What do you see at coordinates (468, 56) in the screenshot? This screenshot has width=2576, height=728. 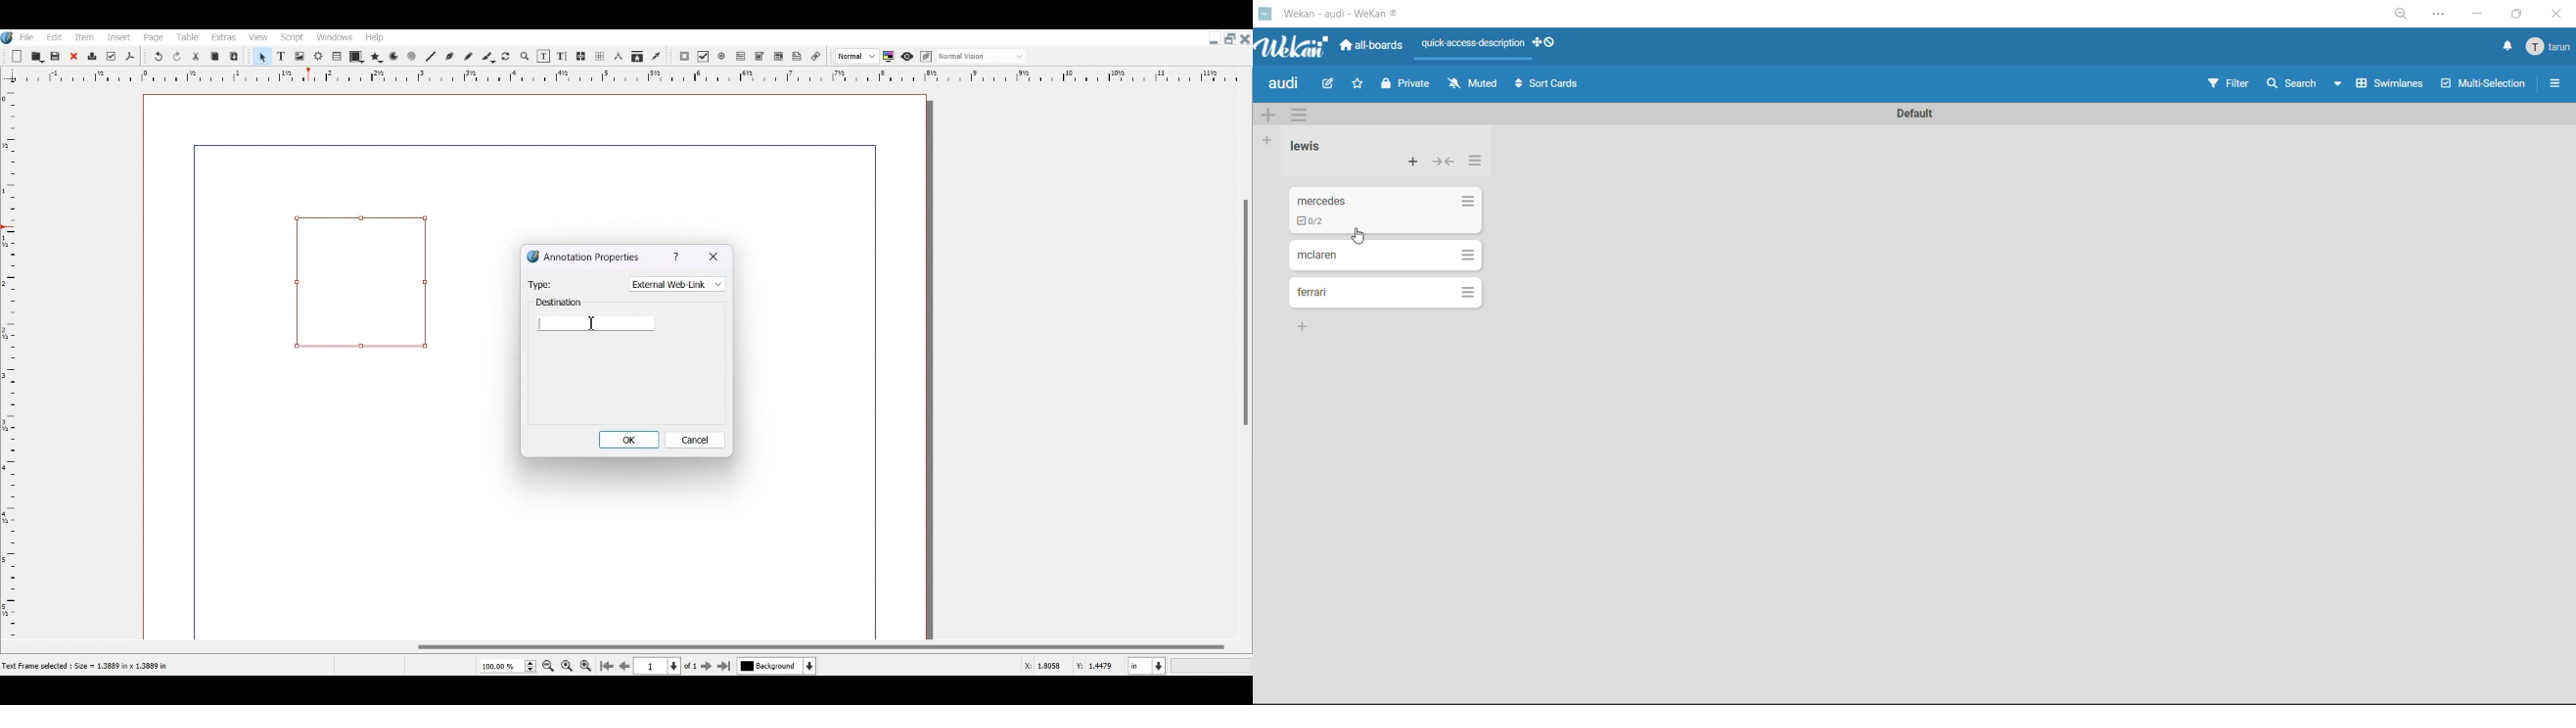 I see `Freehand line` at bounding box center [468, 56].